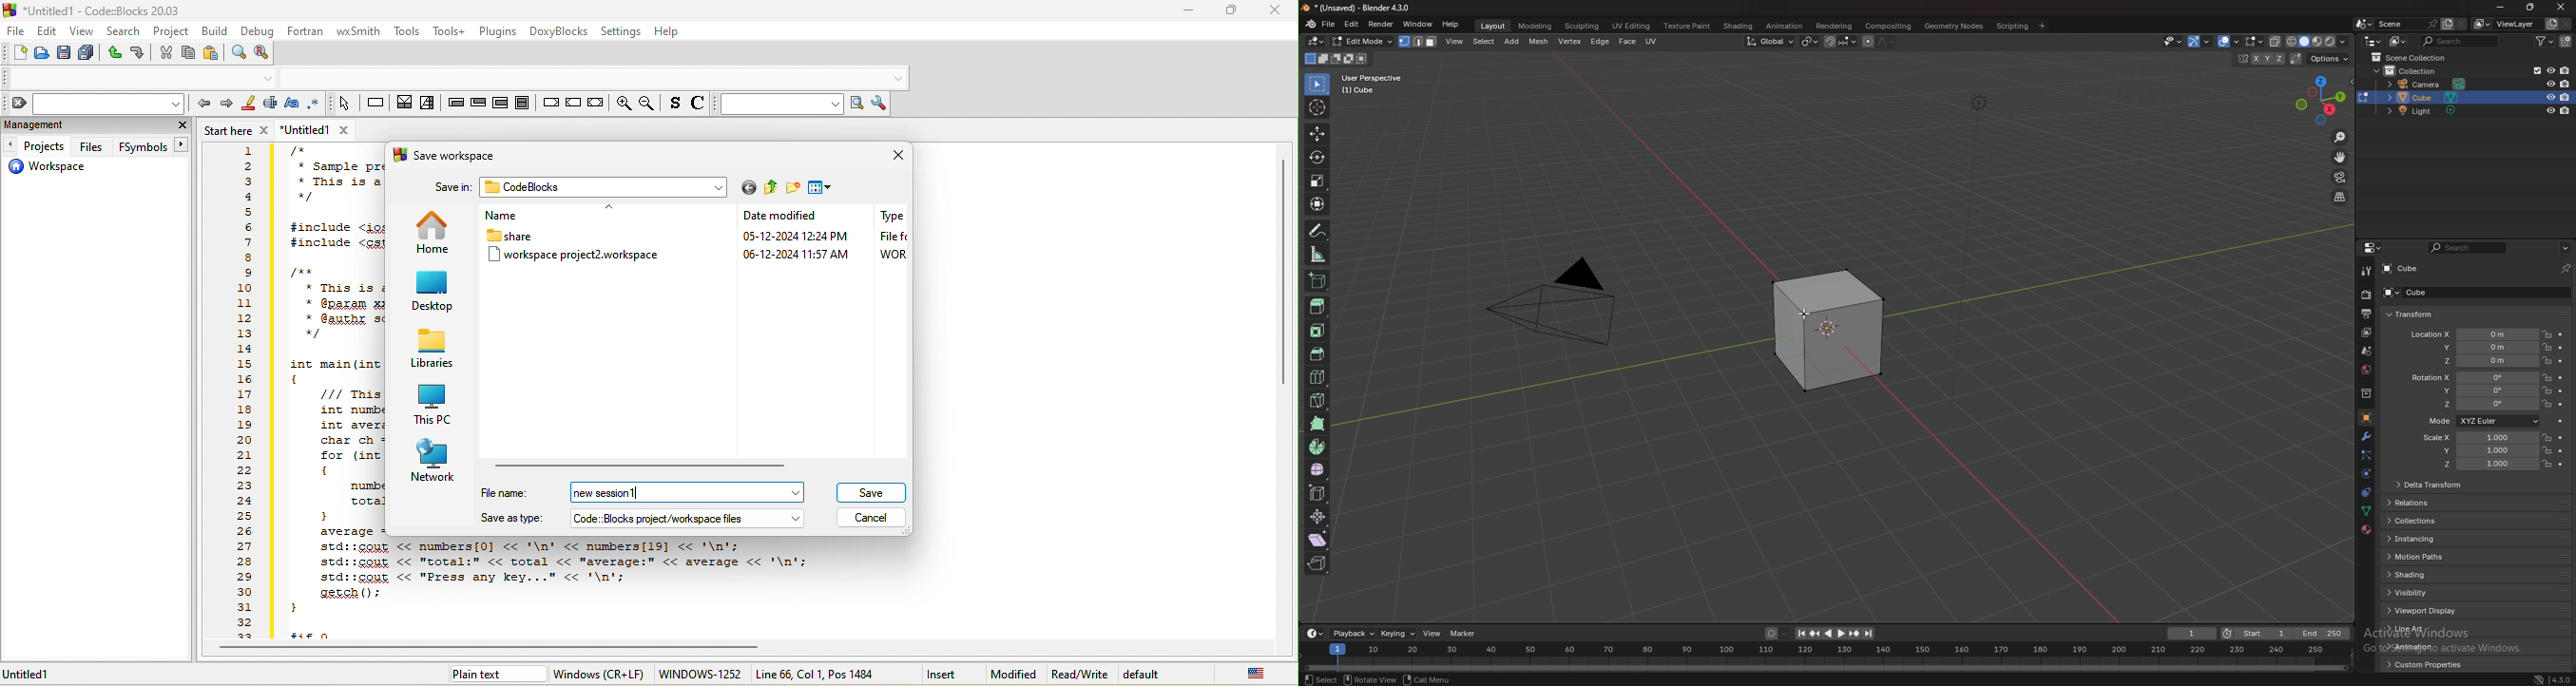 The height and width of the screenshot is (700, 2576). Describe the element at coordinates (2190, 633) in the screenshot. I see `1` at that location.